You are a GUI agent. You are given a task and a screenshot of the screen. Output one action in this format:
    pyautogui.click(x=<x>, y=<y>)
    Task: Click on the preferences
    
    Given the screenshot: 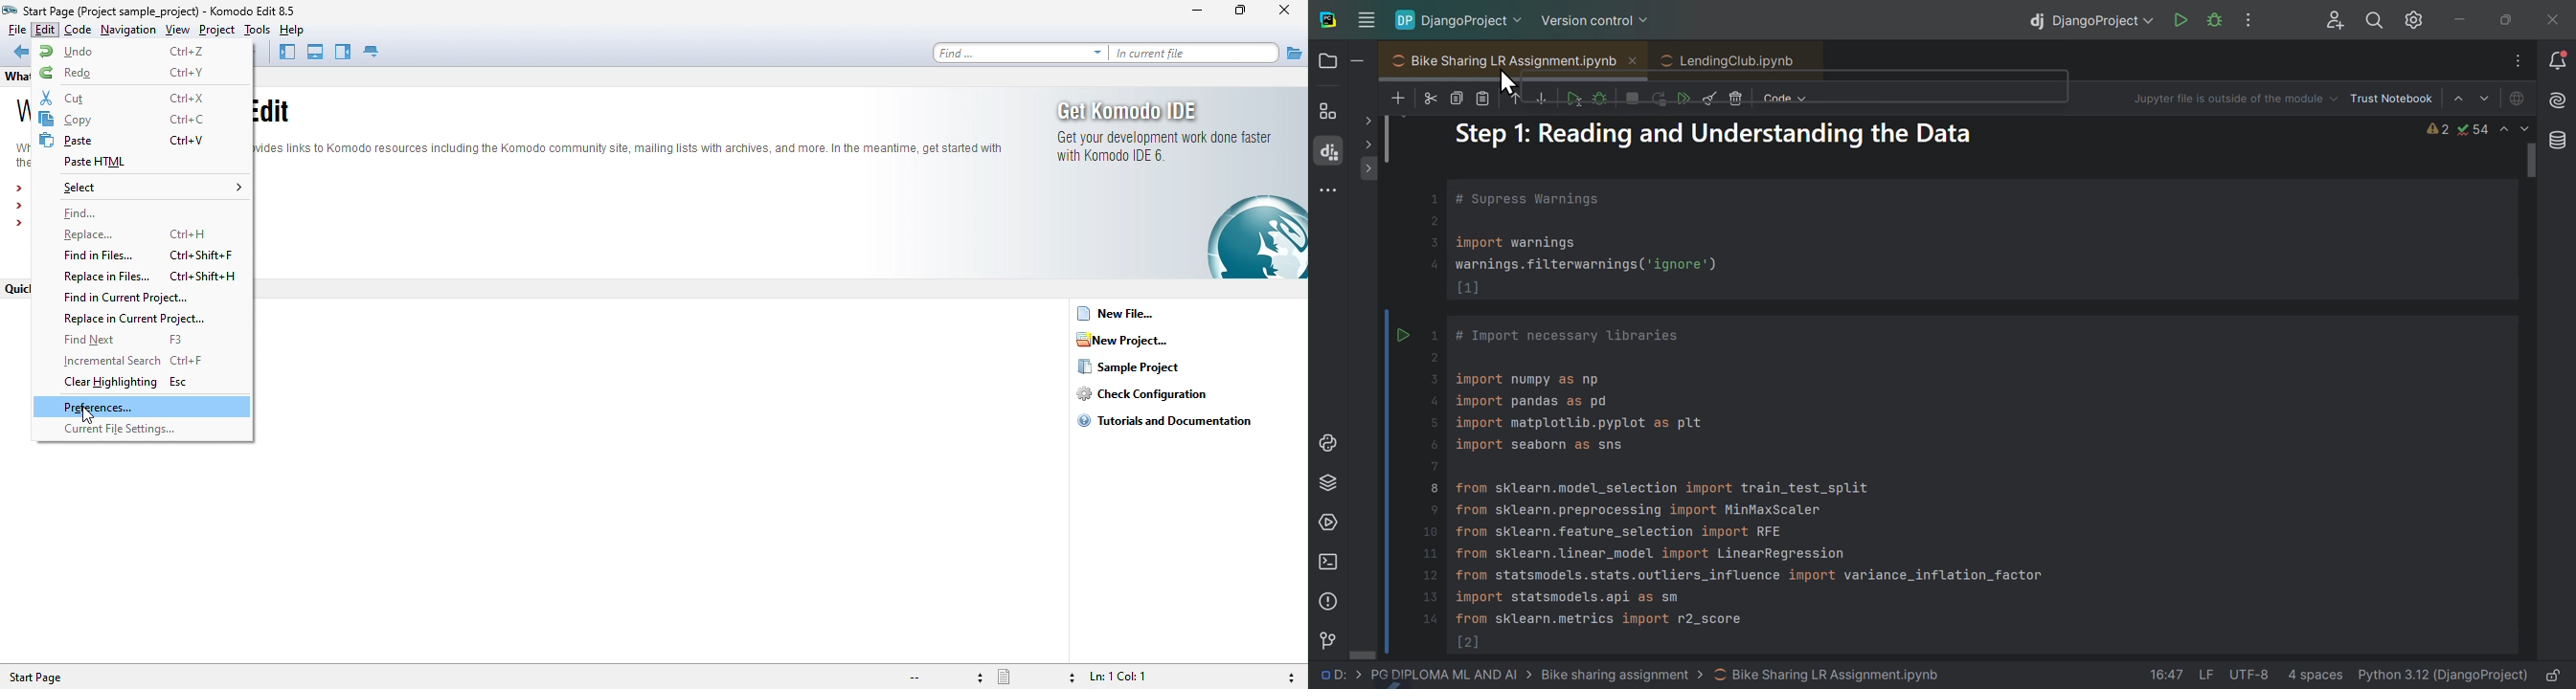 What is the action you would take?
    pyautogui.click(x=146, y=407)
    